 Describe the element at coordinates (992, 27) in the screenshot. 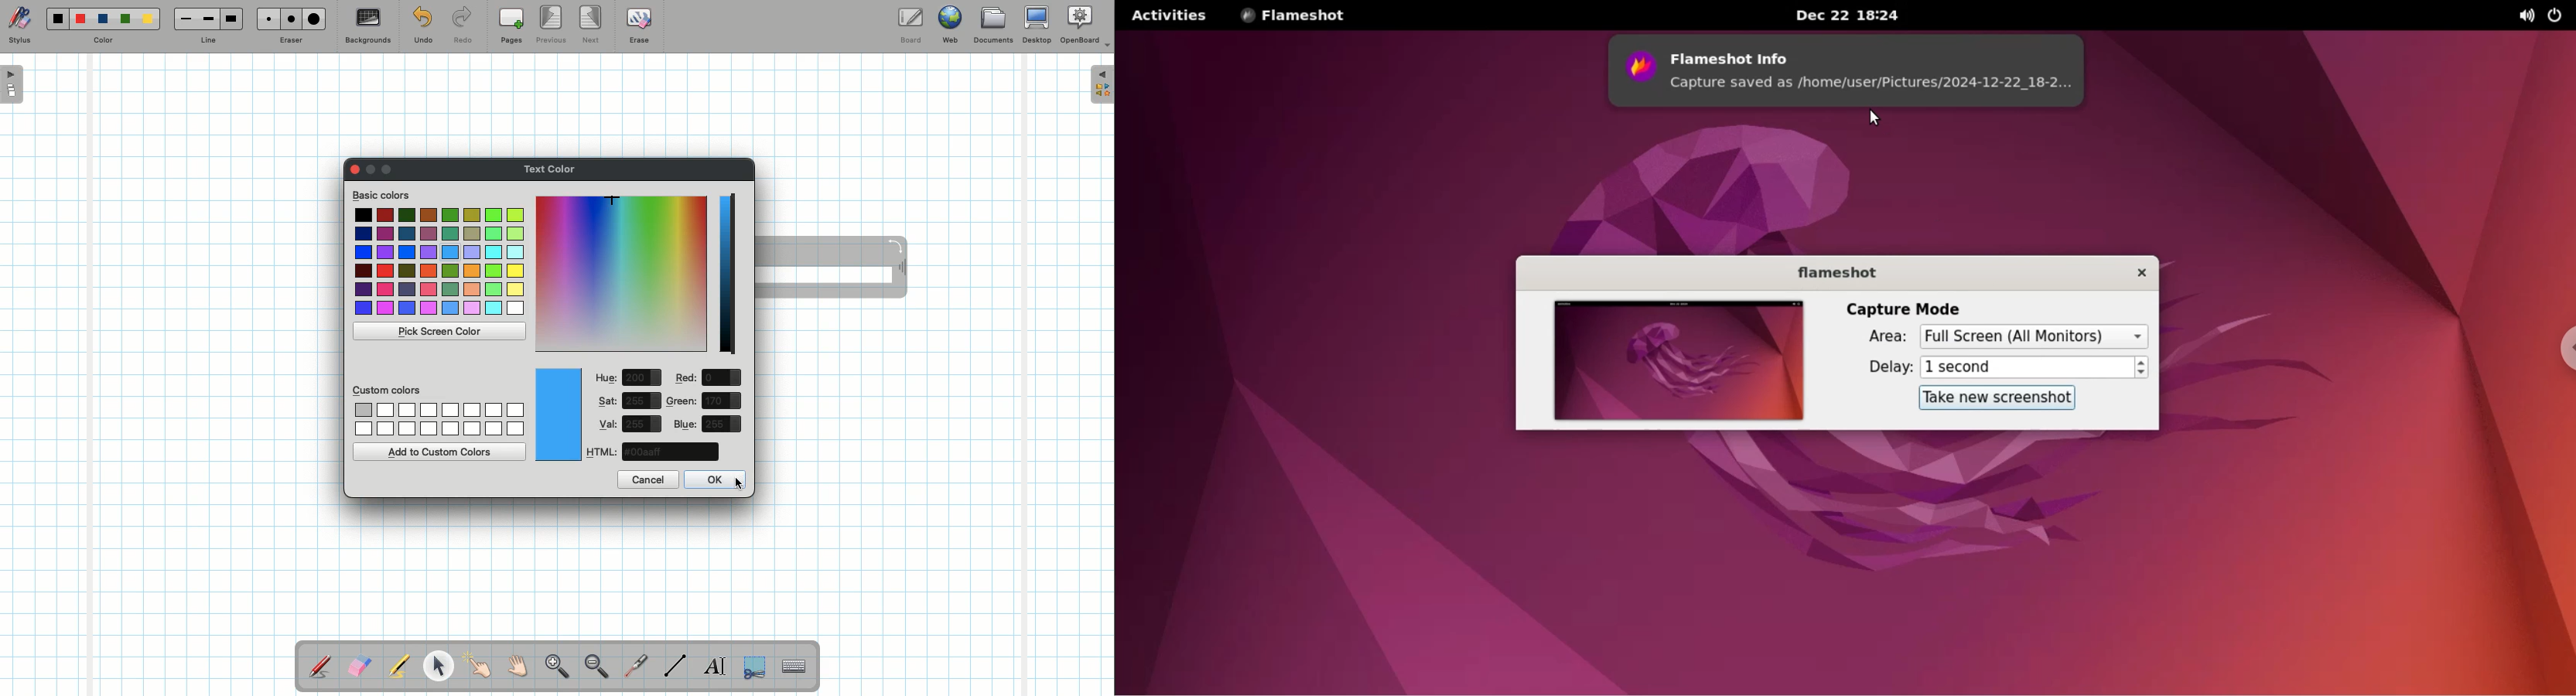

I see `Documents` at that location.